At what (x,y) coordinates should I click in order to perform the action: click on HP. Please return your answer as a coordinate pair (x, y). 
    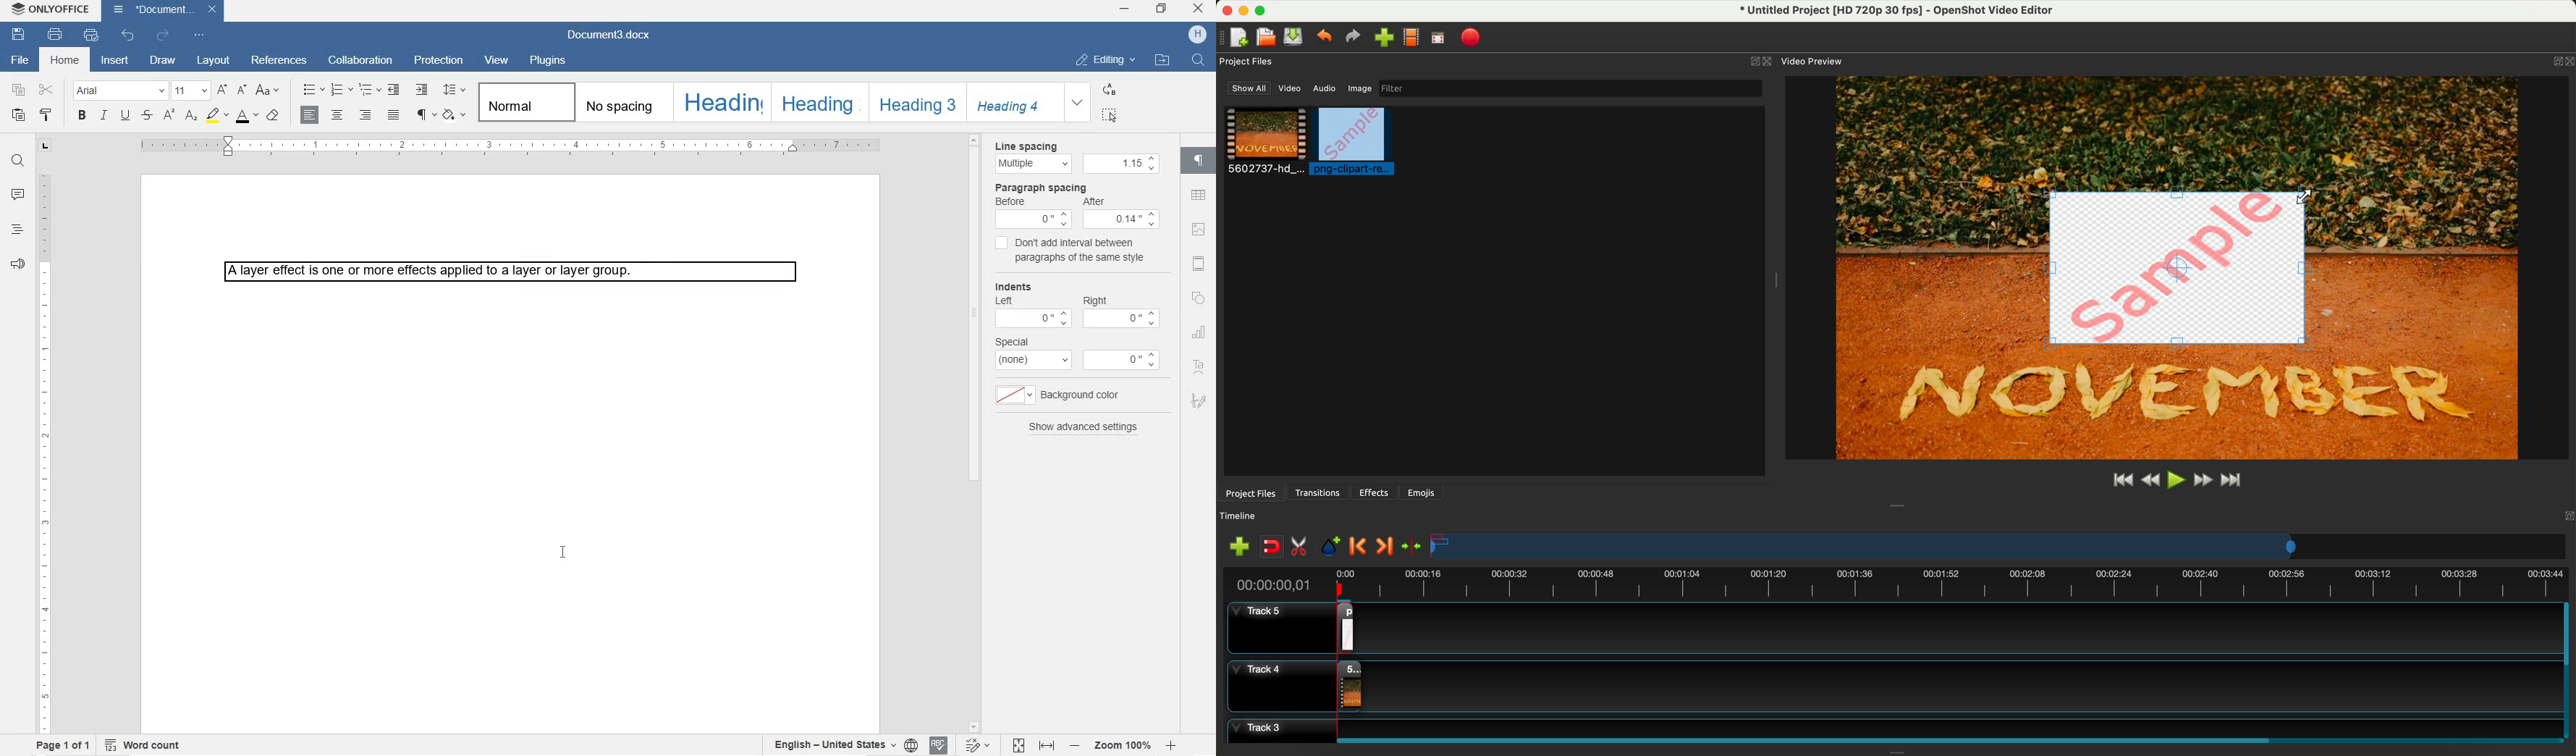
    Looking at the image, I should click on (1195, 35).